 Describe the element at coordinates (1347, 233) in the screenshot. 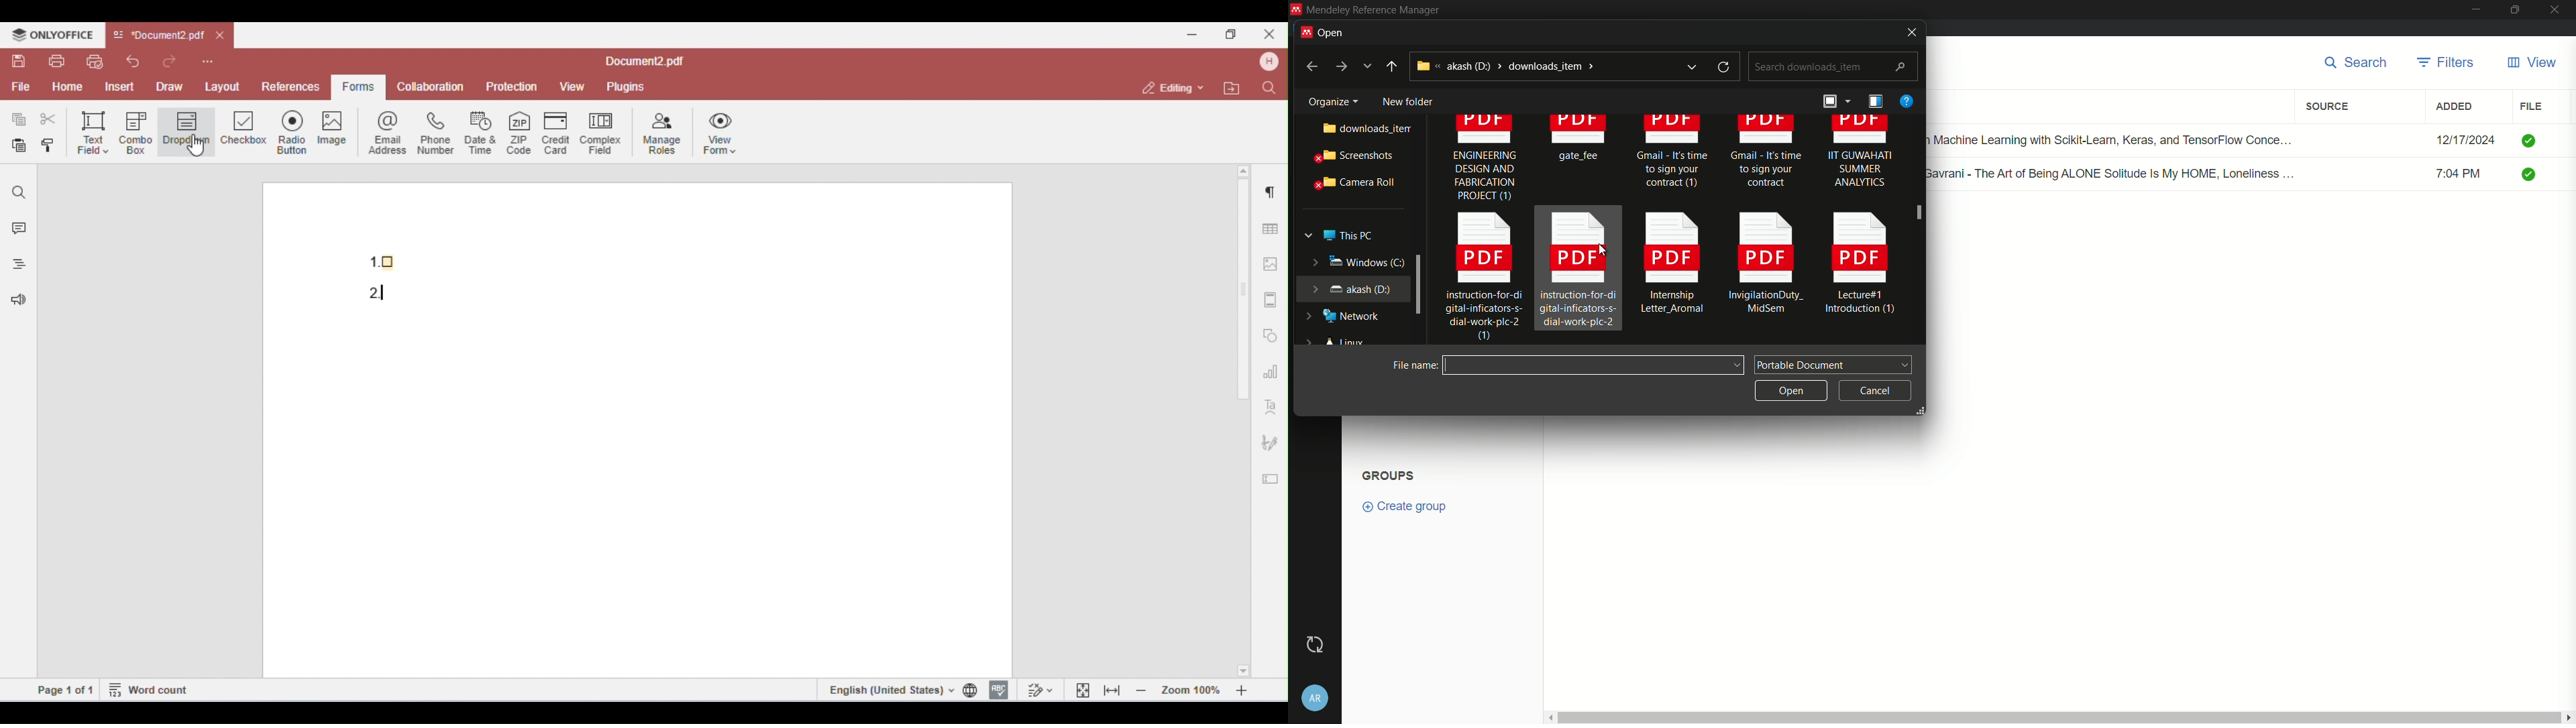

I see `this pc` at that location.